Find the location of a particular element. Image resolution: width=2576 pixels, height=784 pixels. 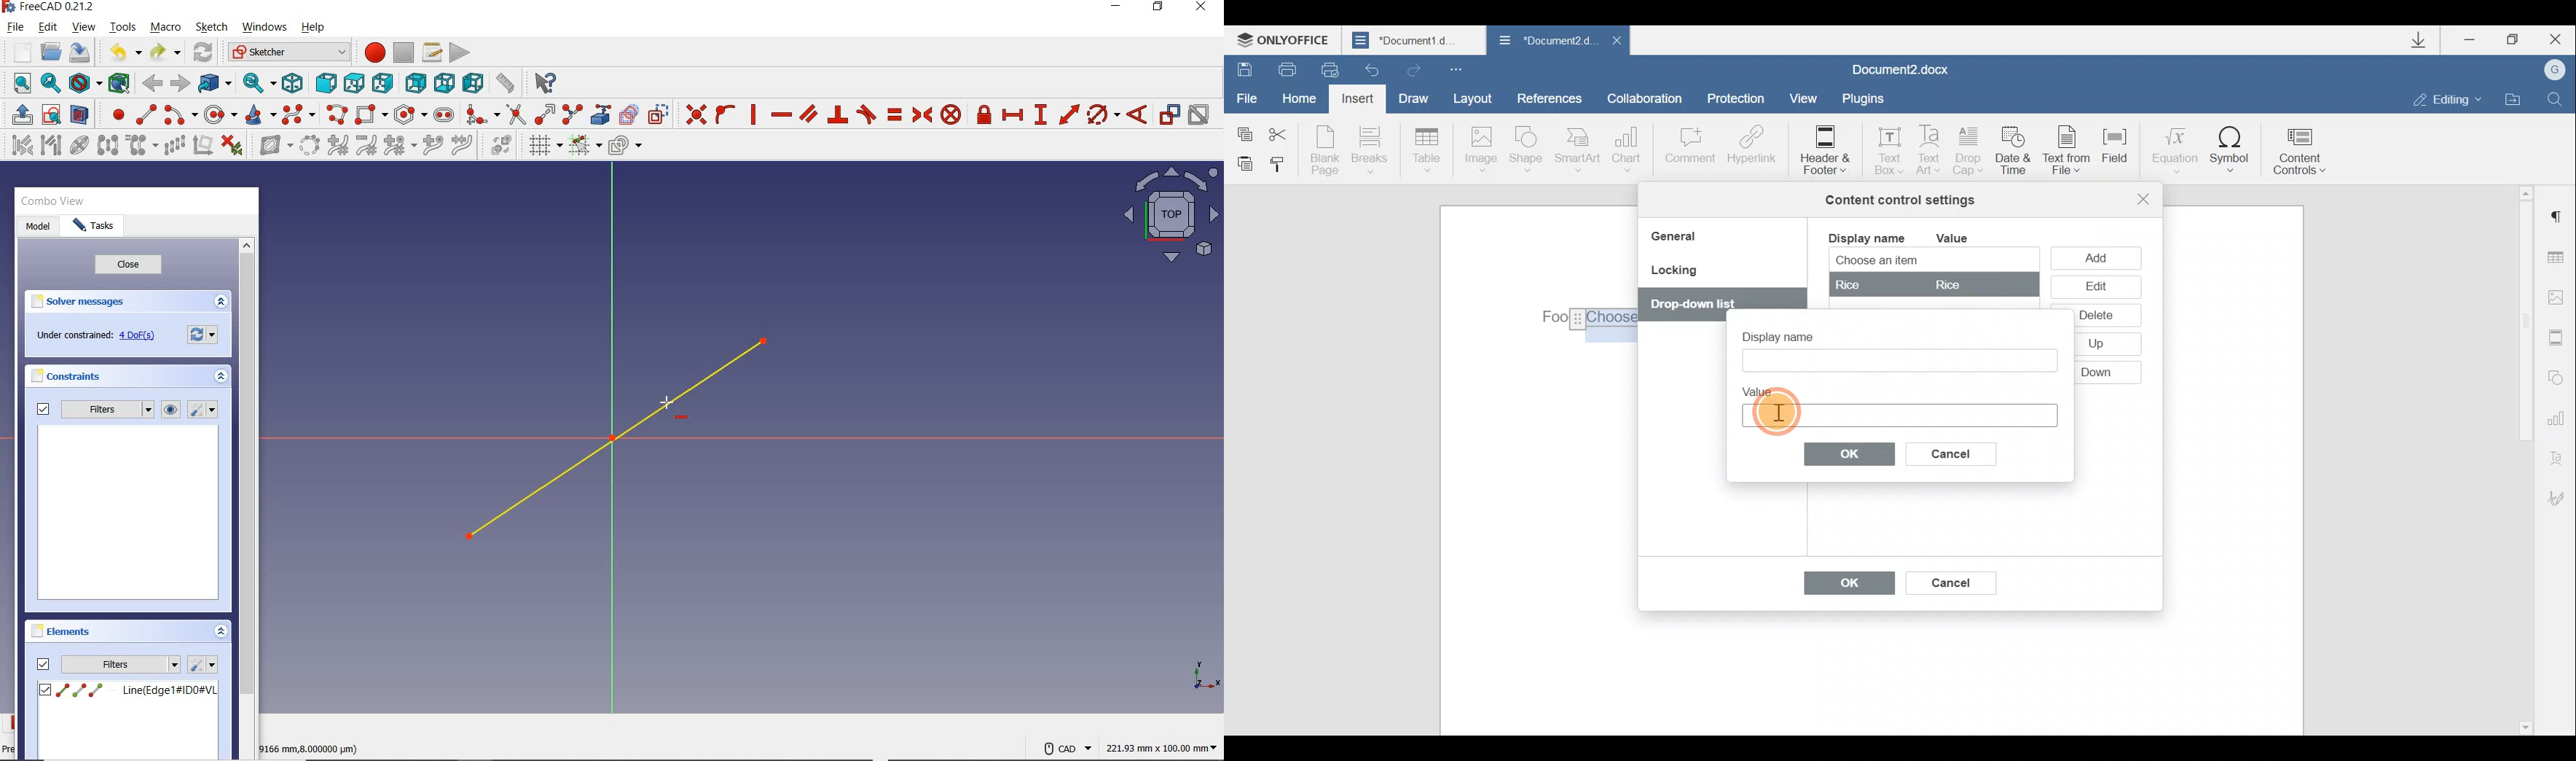

SYNC VIEW is located at coordinates (260, 84).